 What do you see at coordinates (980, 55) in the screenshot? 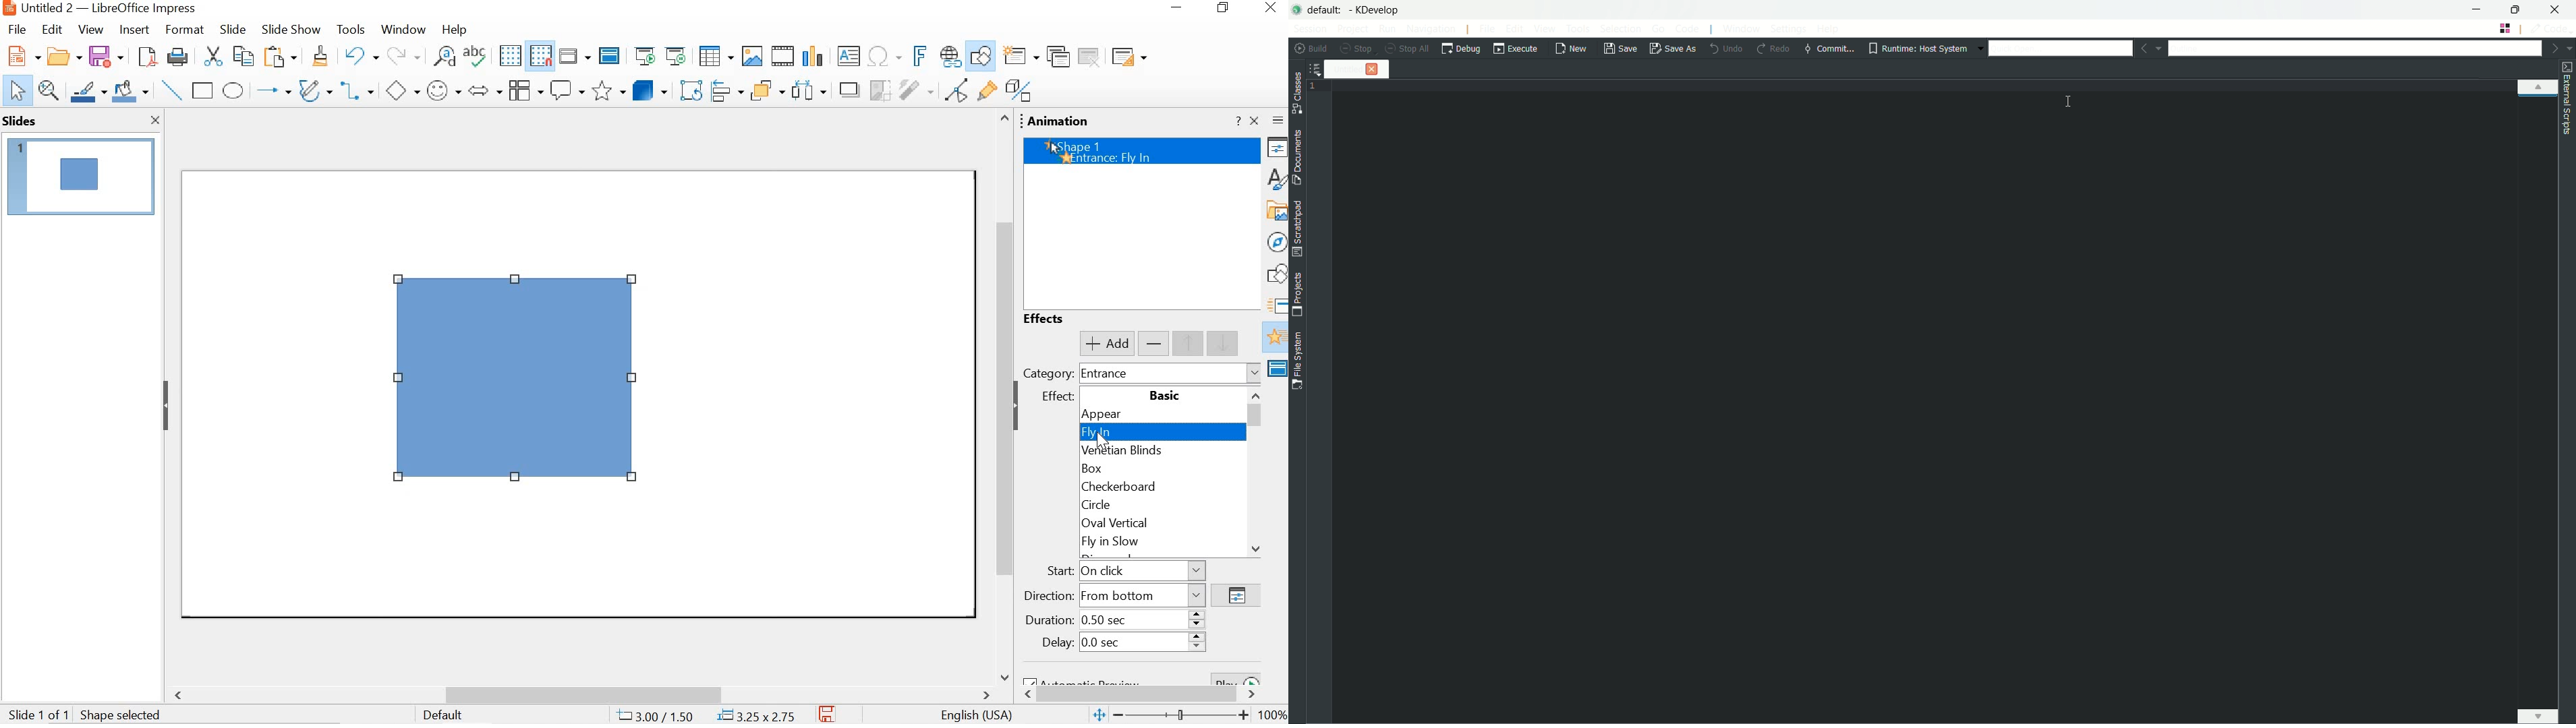
I see `shadow draw functions` at bounding box center [980, 55].